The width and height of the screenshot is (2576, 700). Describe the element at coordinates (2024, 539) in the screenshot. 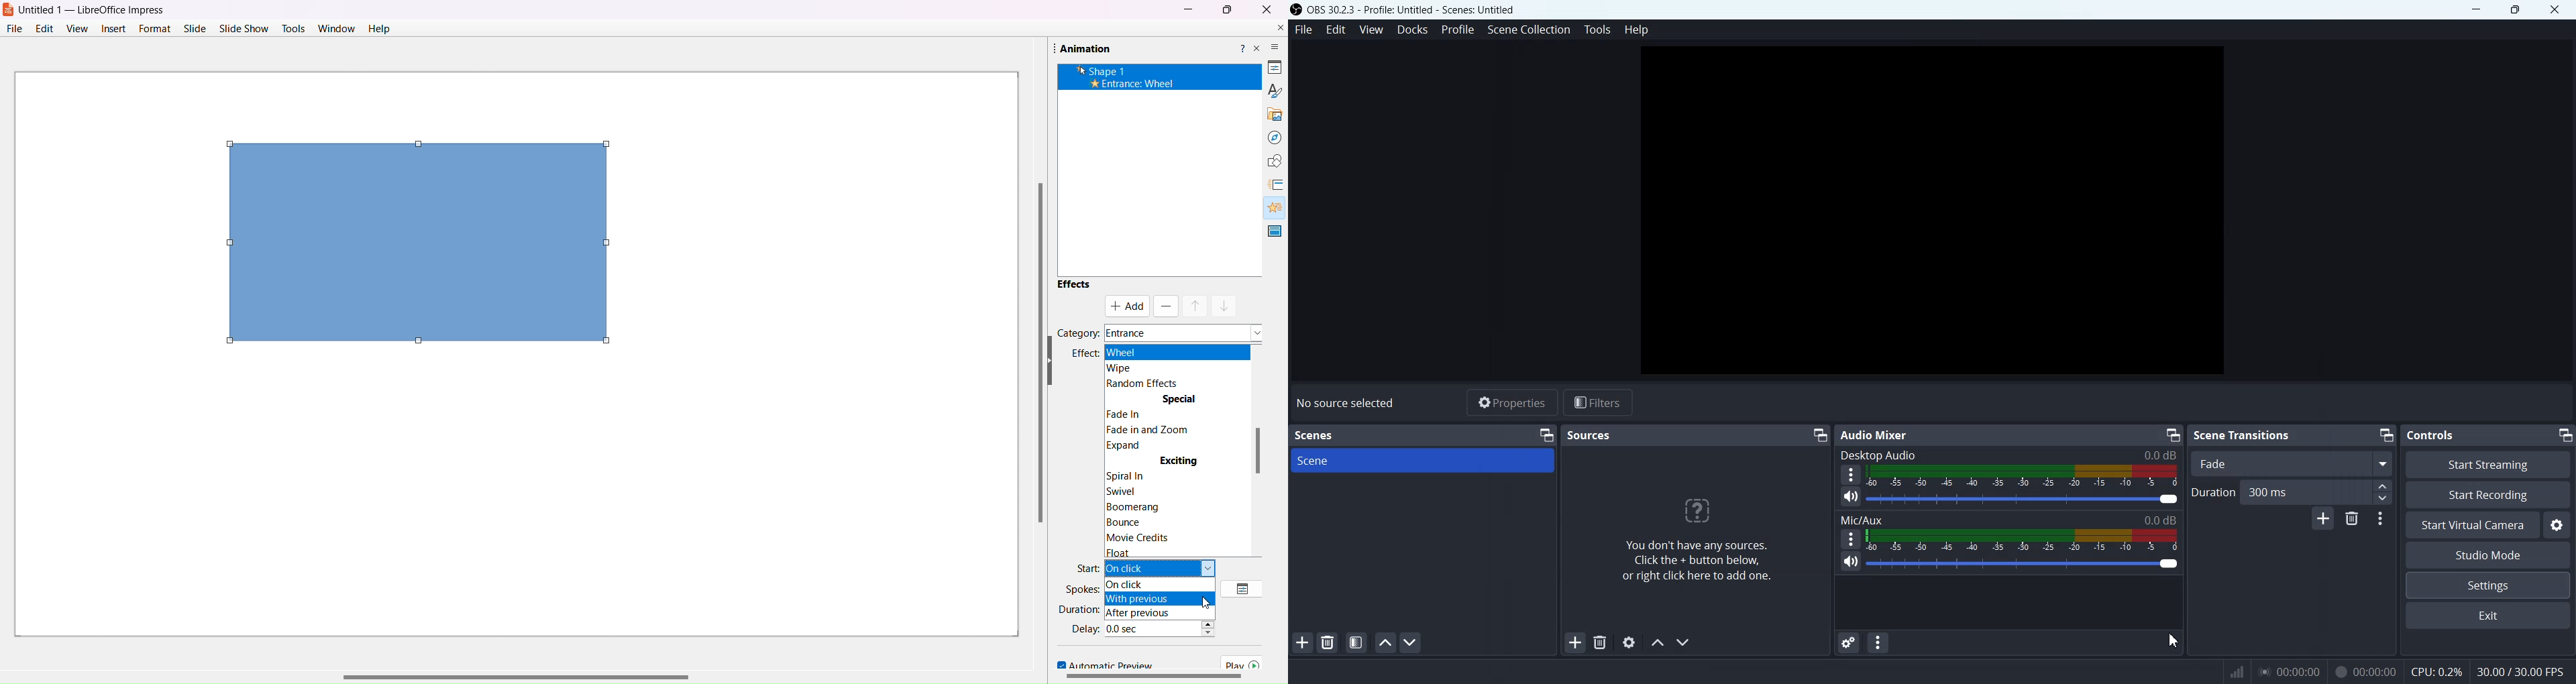

I see `Mic/Aux Indicator` at that location.